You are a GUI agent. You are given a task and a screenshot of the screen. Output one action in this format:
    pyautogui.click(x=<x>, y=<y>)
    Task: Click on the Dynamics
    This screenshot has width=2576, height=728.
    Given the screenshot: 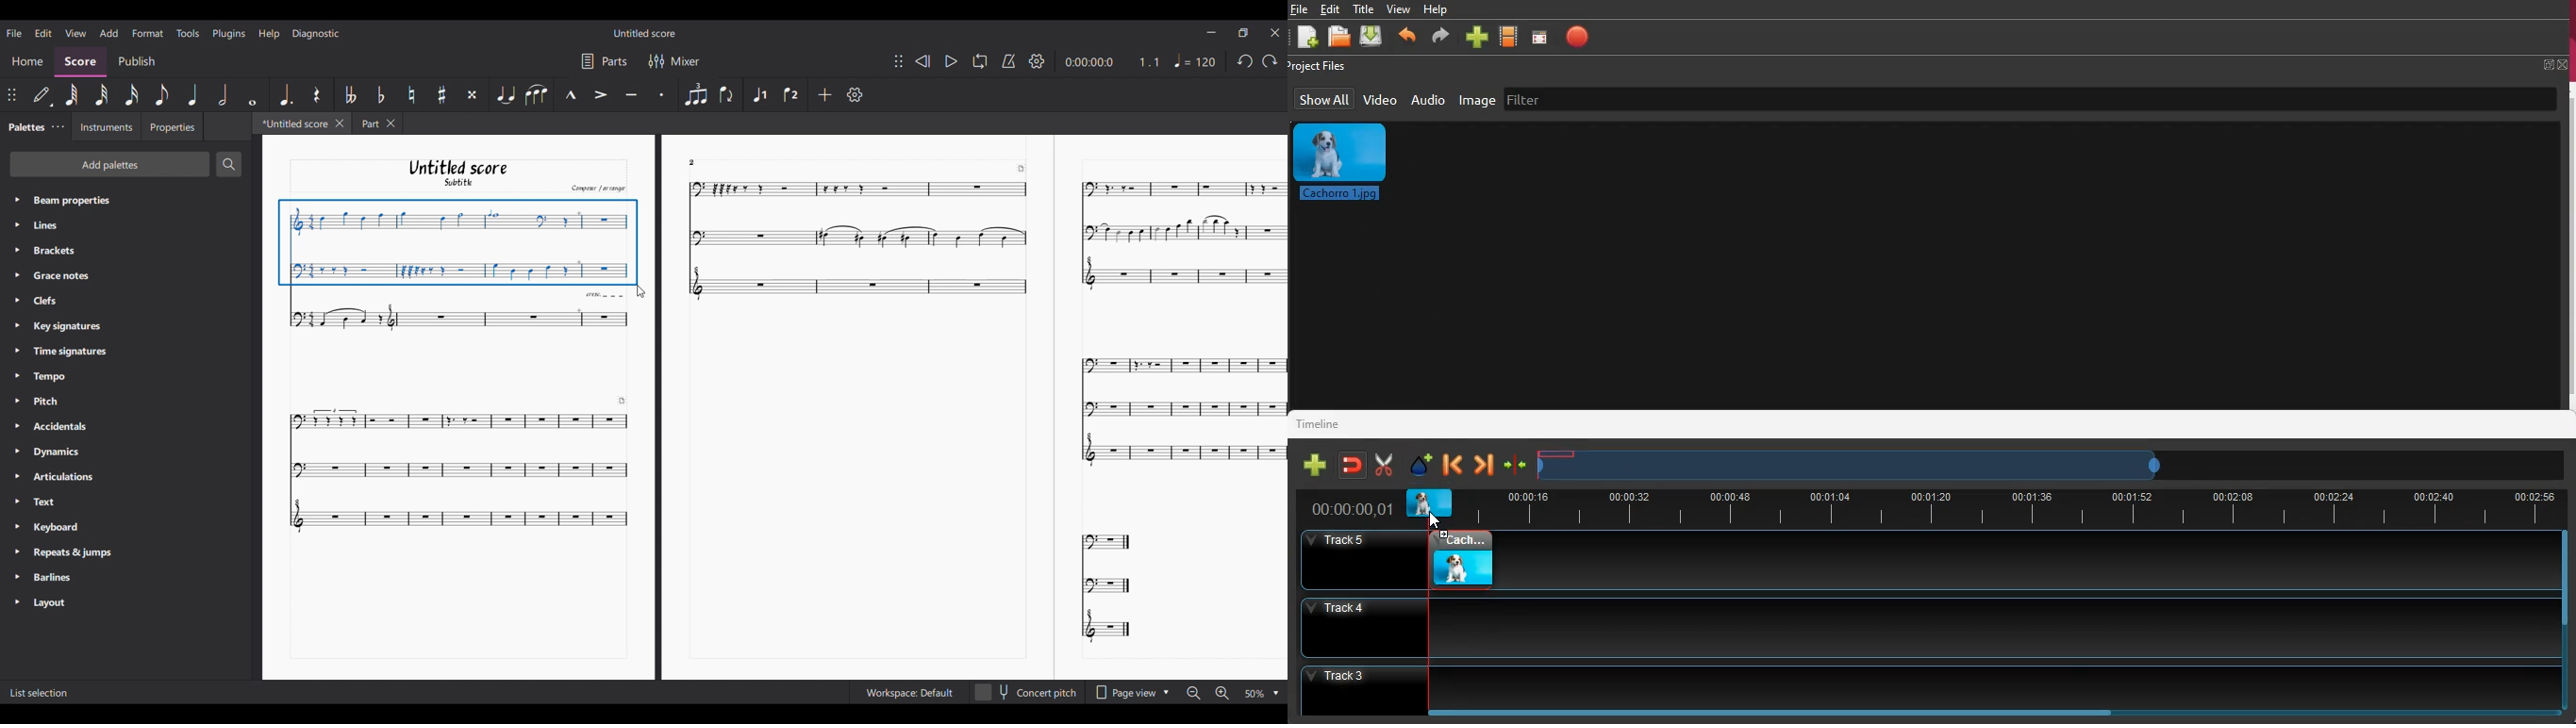 What is the action you would take?
    pyautogui.click(x=62, y=451)
    